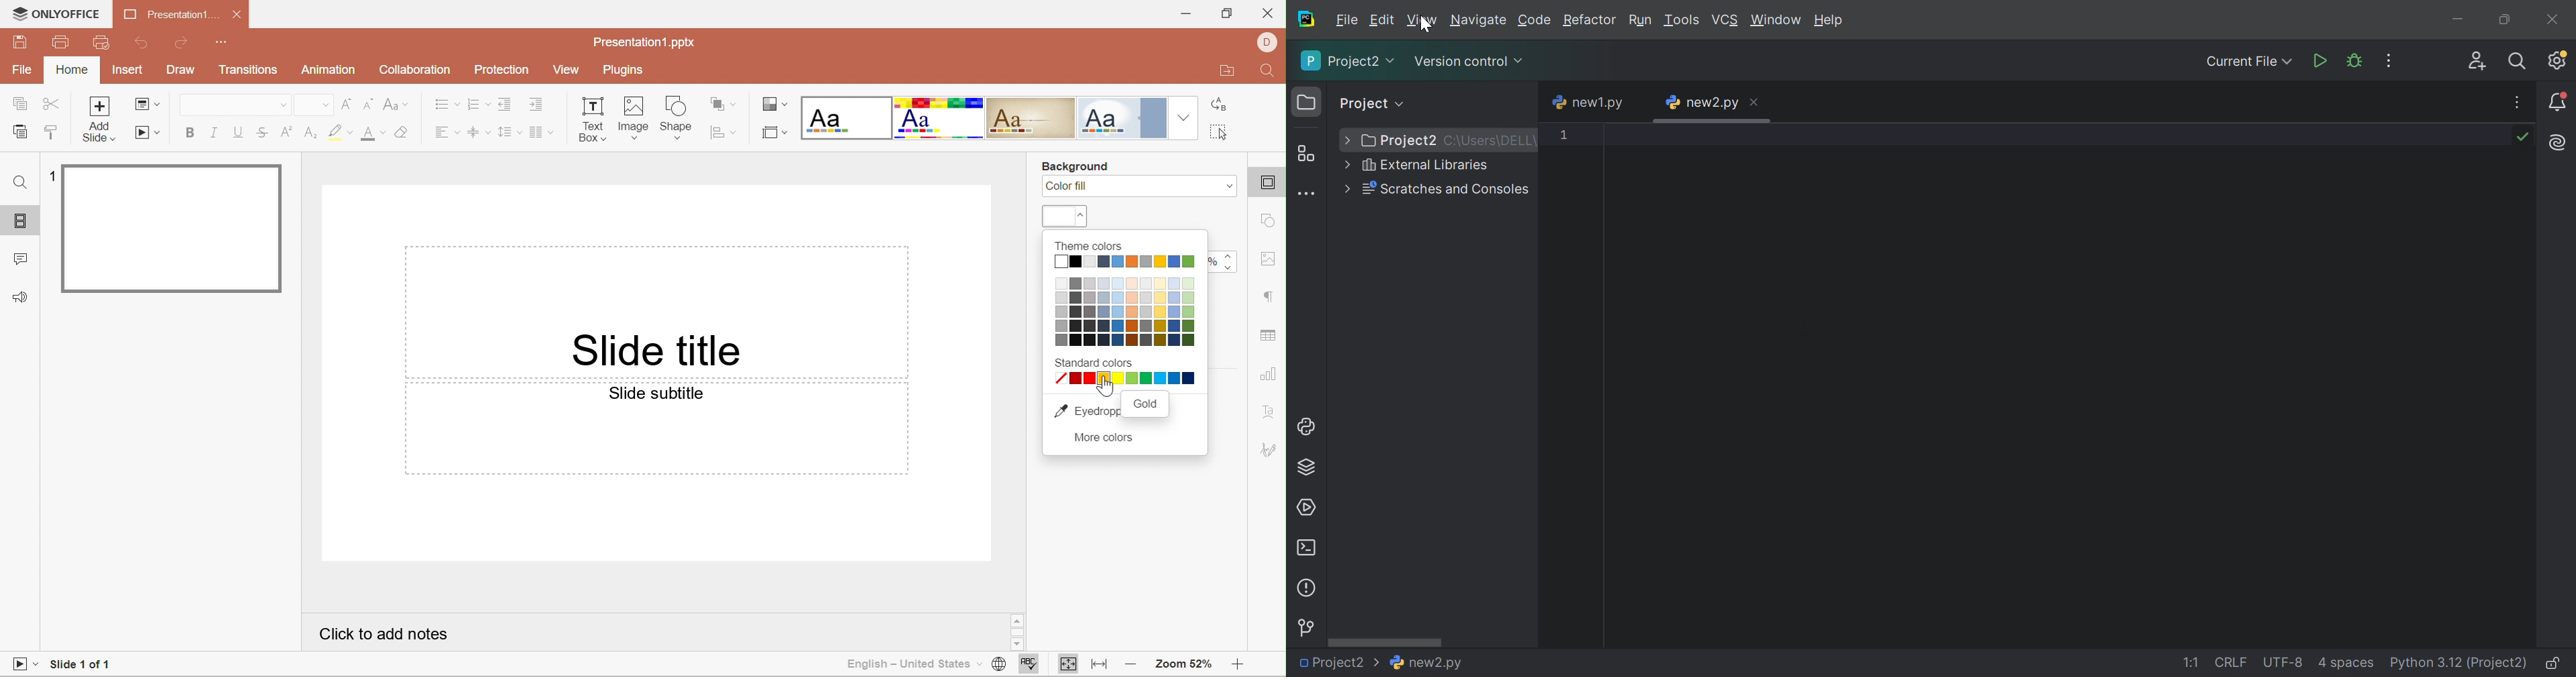 This screenshot has width=2576, height=700. What do you see at coordinates (774, 104) in the screenshot?
I see `Change color theme` at bounding box center [774, 104].